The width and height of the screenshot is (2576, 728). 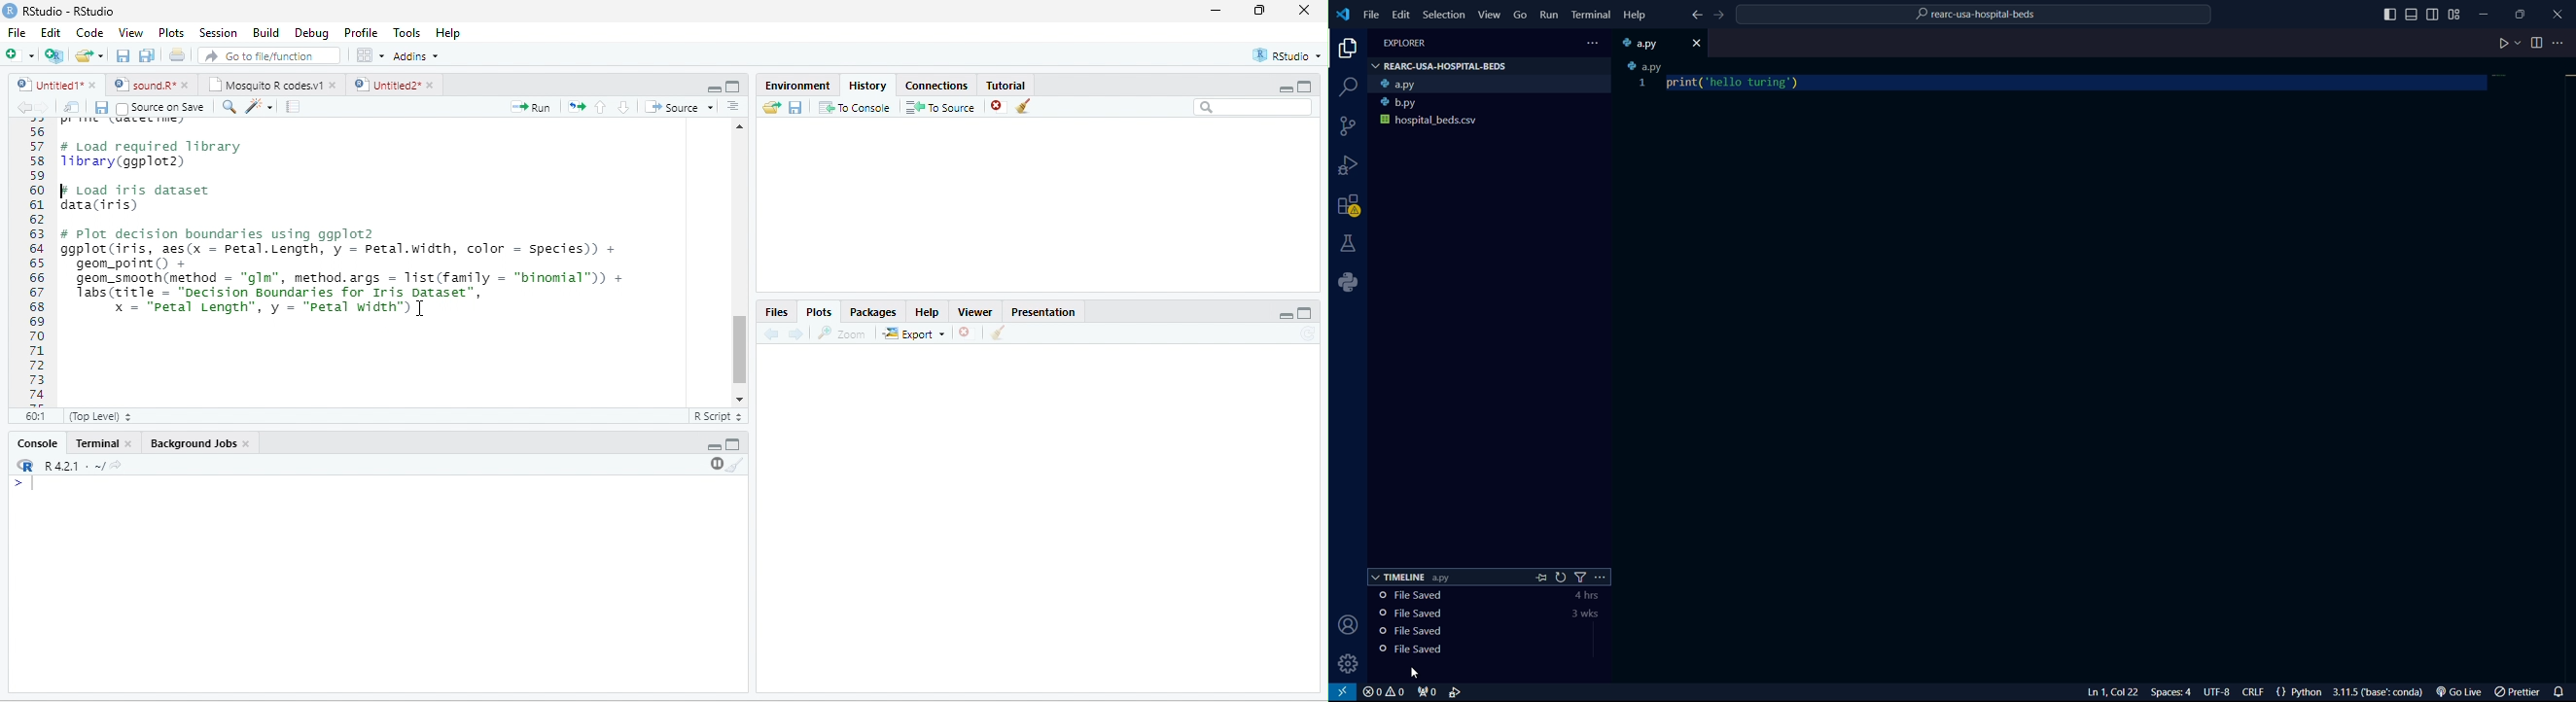 I want to click on refresh, so click(x=1307, y=333).